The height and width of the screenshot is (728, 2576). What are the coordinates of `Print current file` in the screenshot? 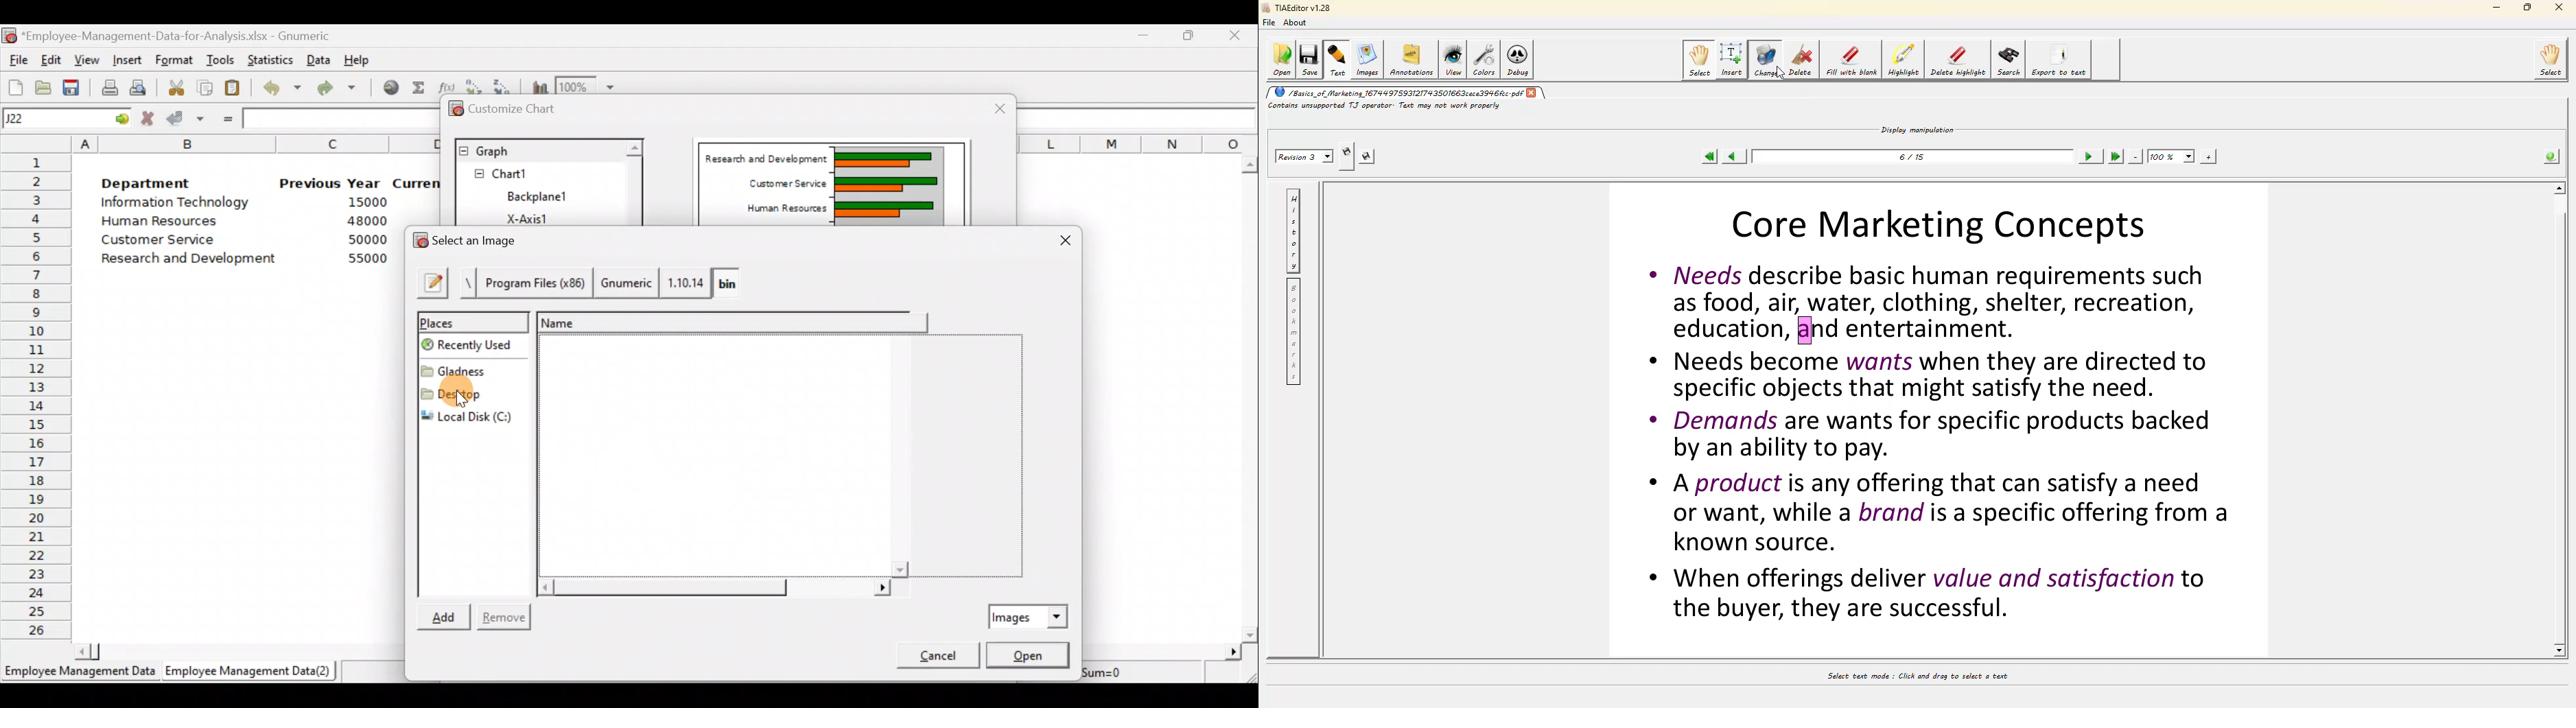 It's located at (108, 85).